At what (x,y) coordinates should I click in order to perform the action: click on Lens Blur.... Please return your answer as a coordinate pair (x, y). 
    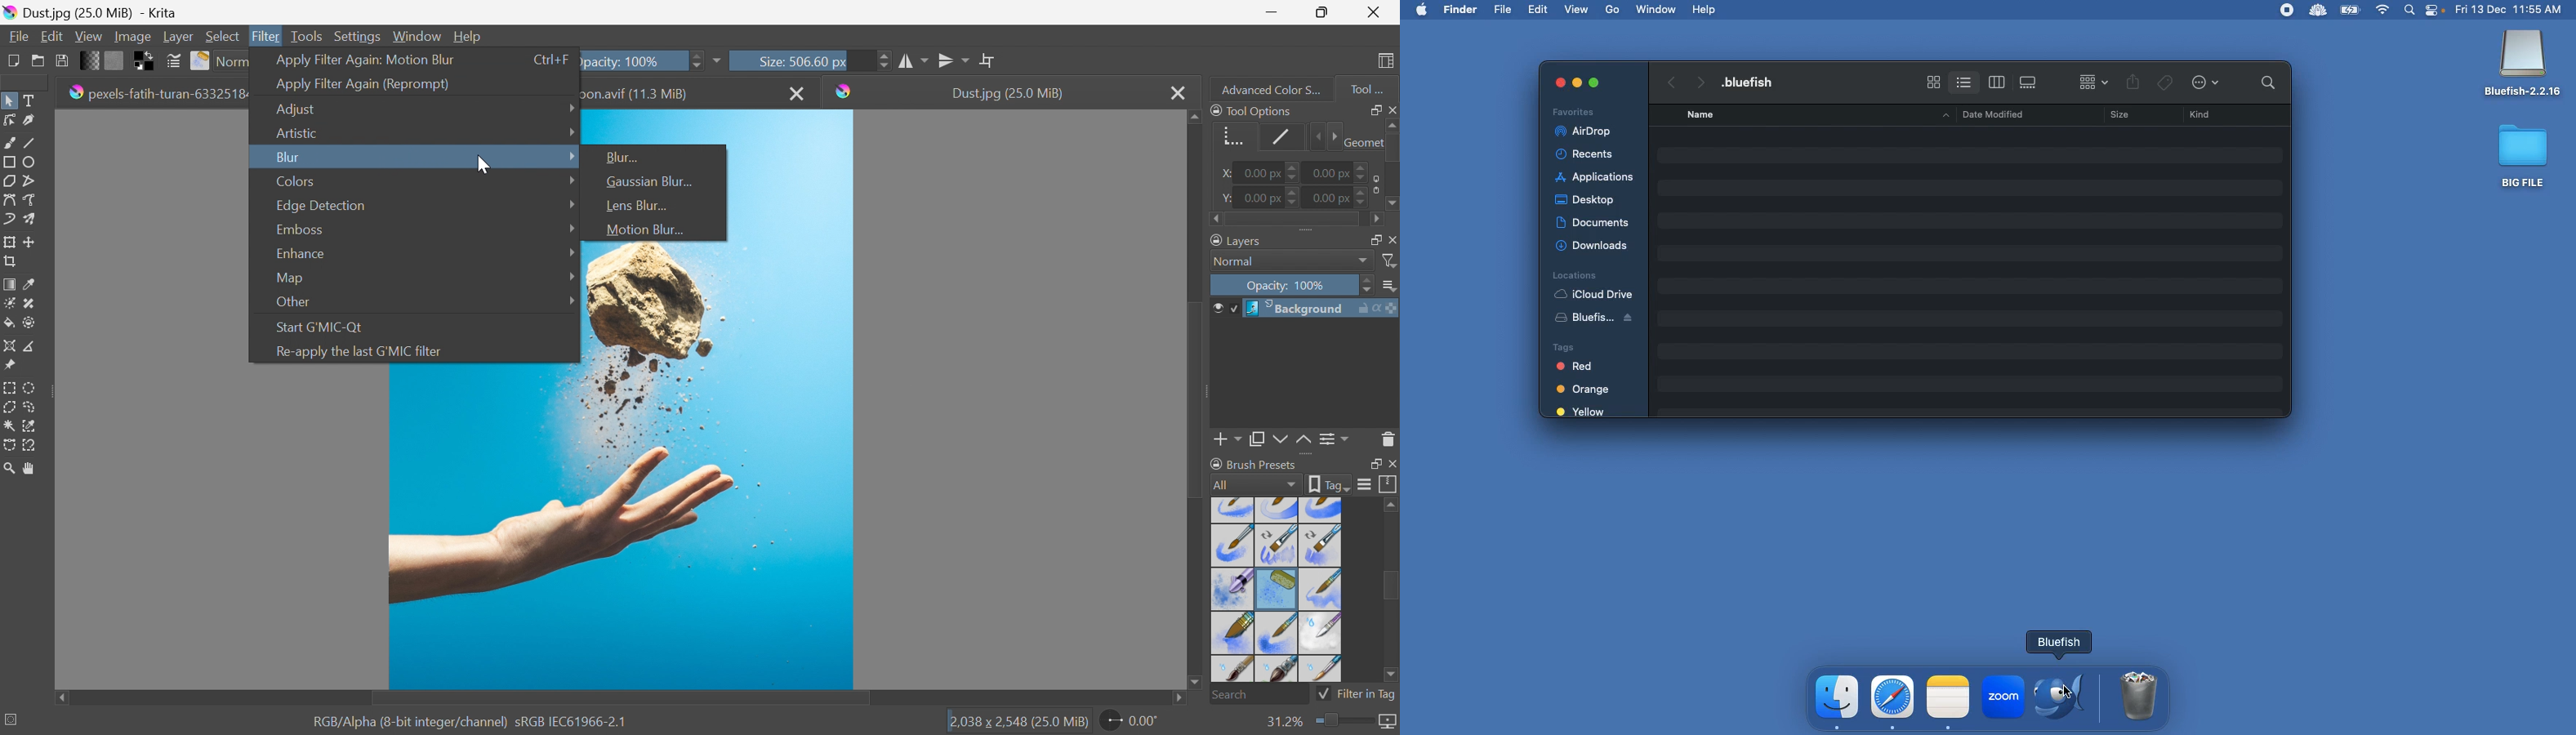
    Looking at the image, I should click on (634, 205).